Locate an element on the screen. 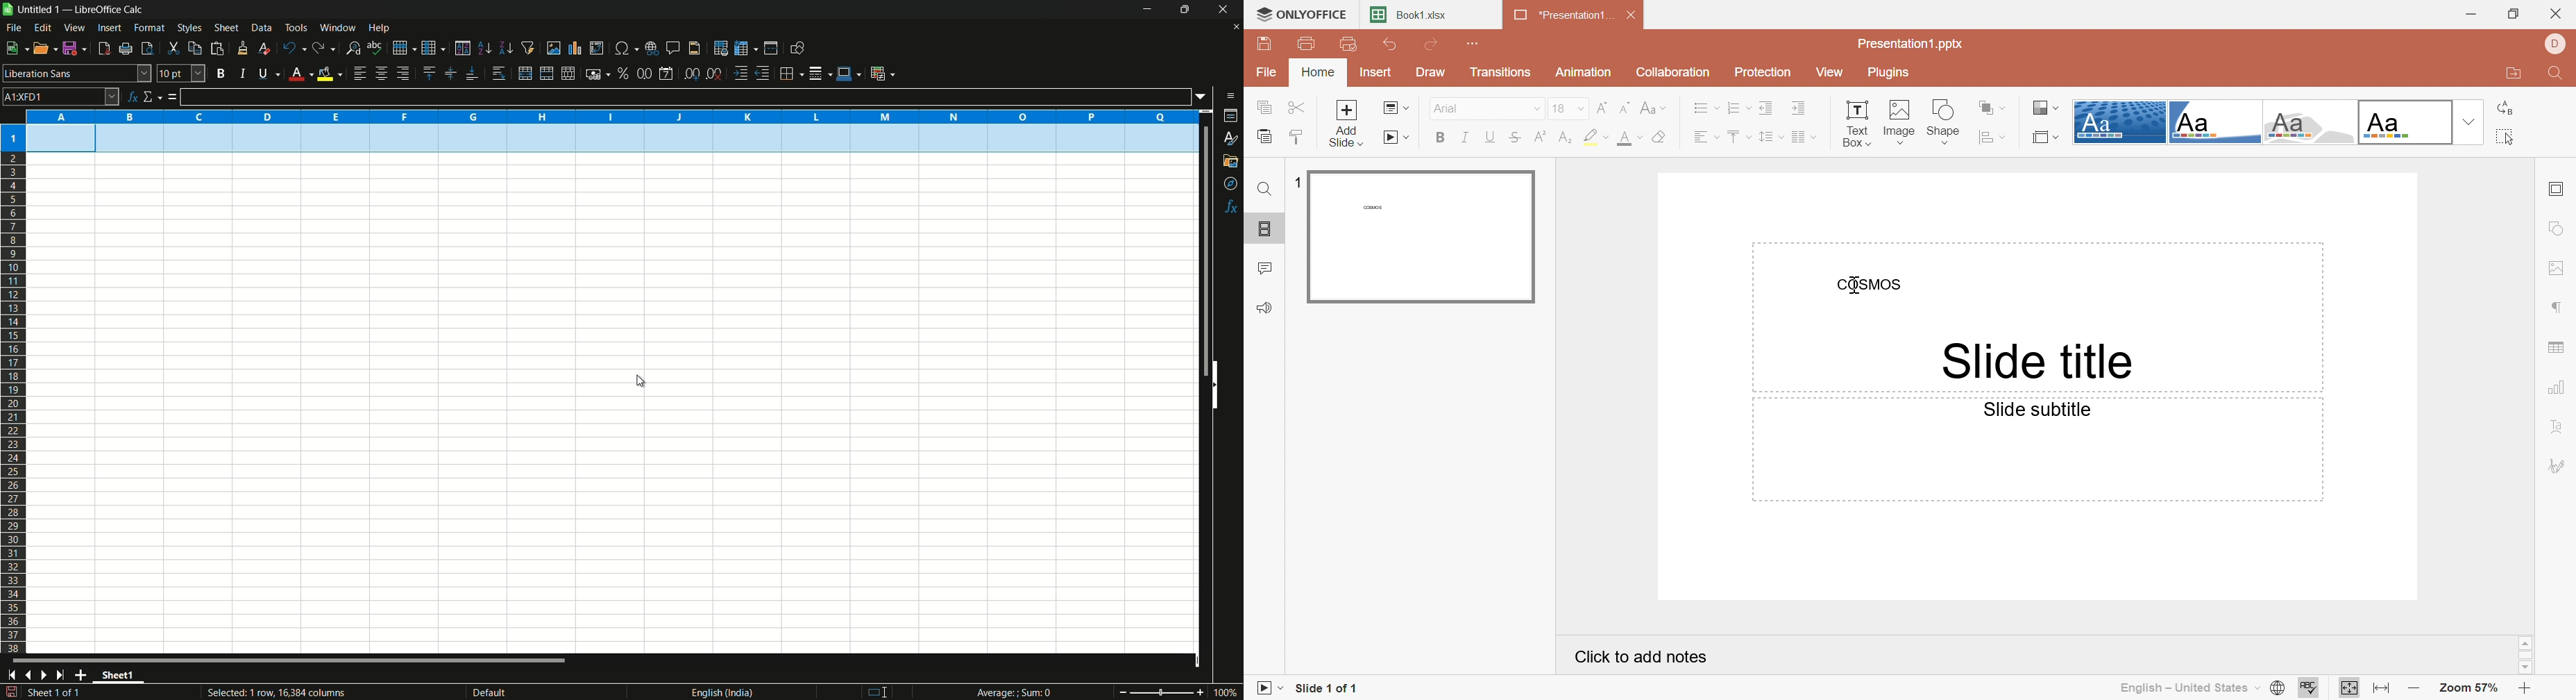 The width and height of the screenshot is (2576, 700). File is located at coordinates (1267, 72).